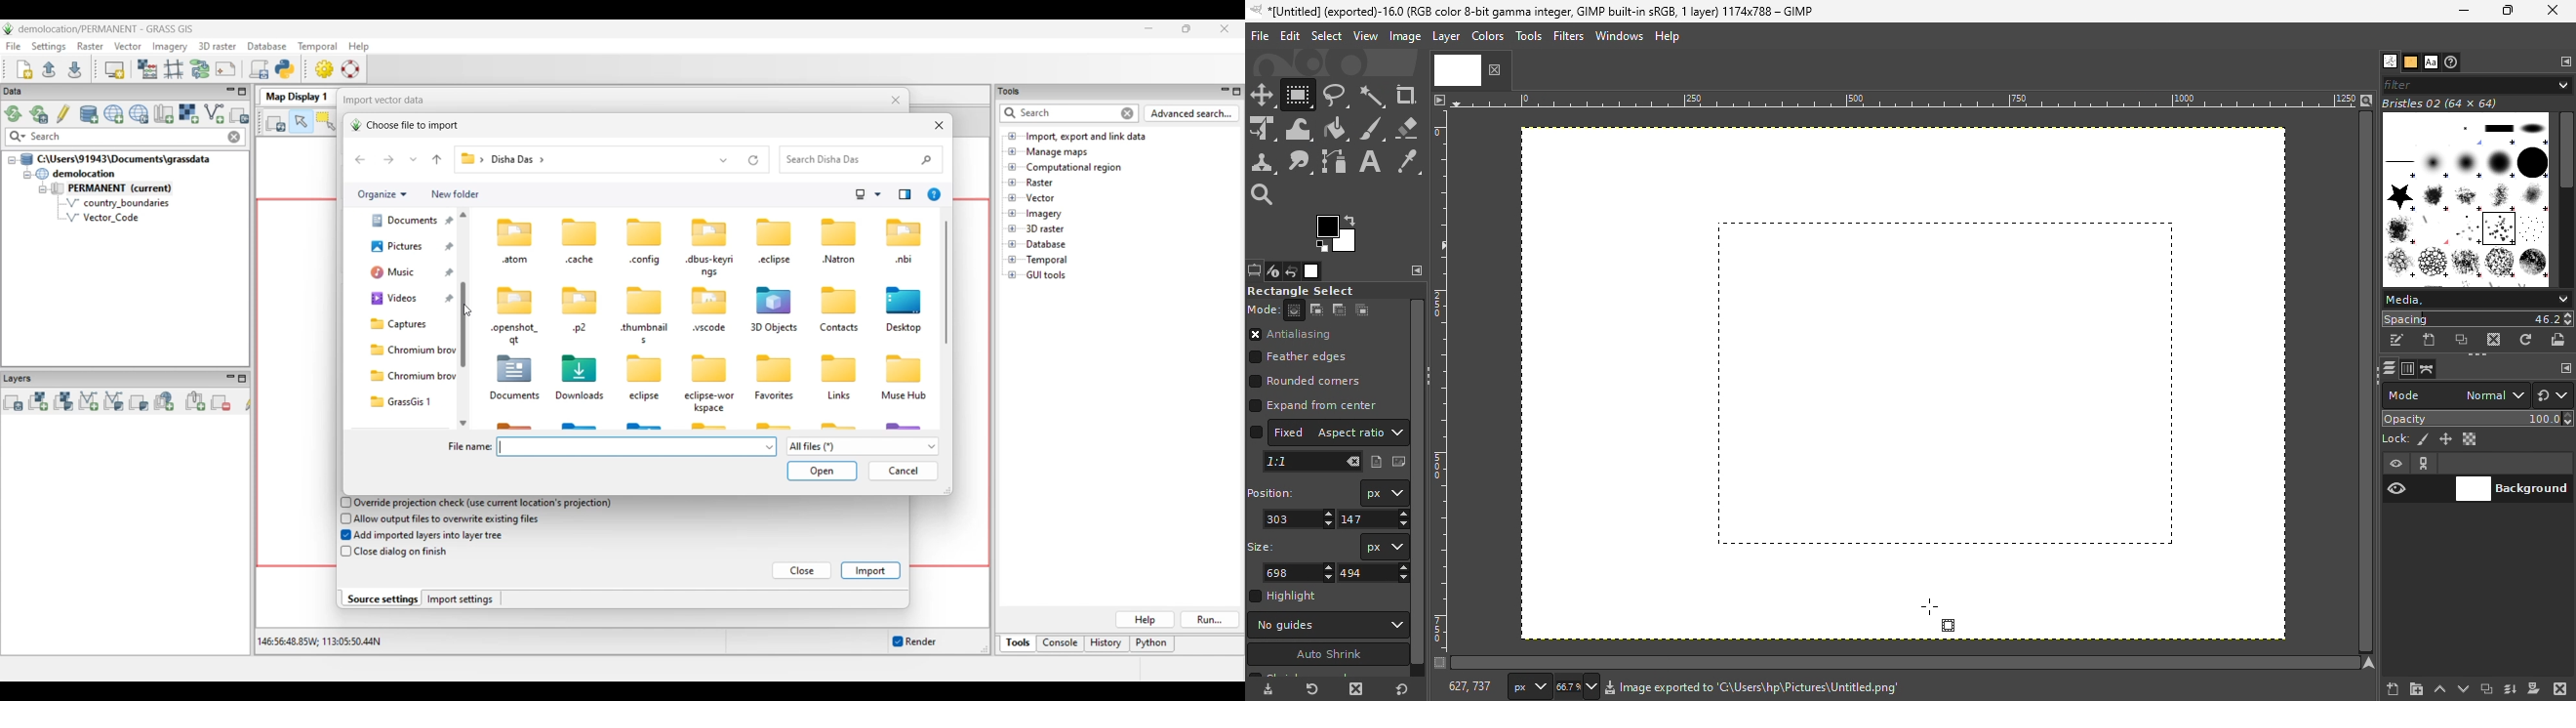  Describe the element at coordinates (2469, 201) in the screenshot. I see `Image tags` at that location.